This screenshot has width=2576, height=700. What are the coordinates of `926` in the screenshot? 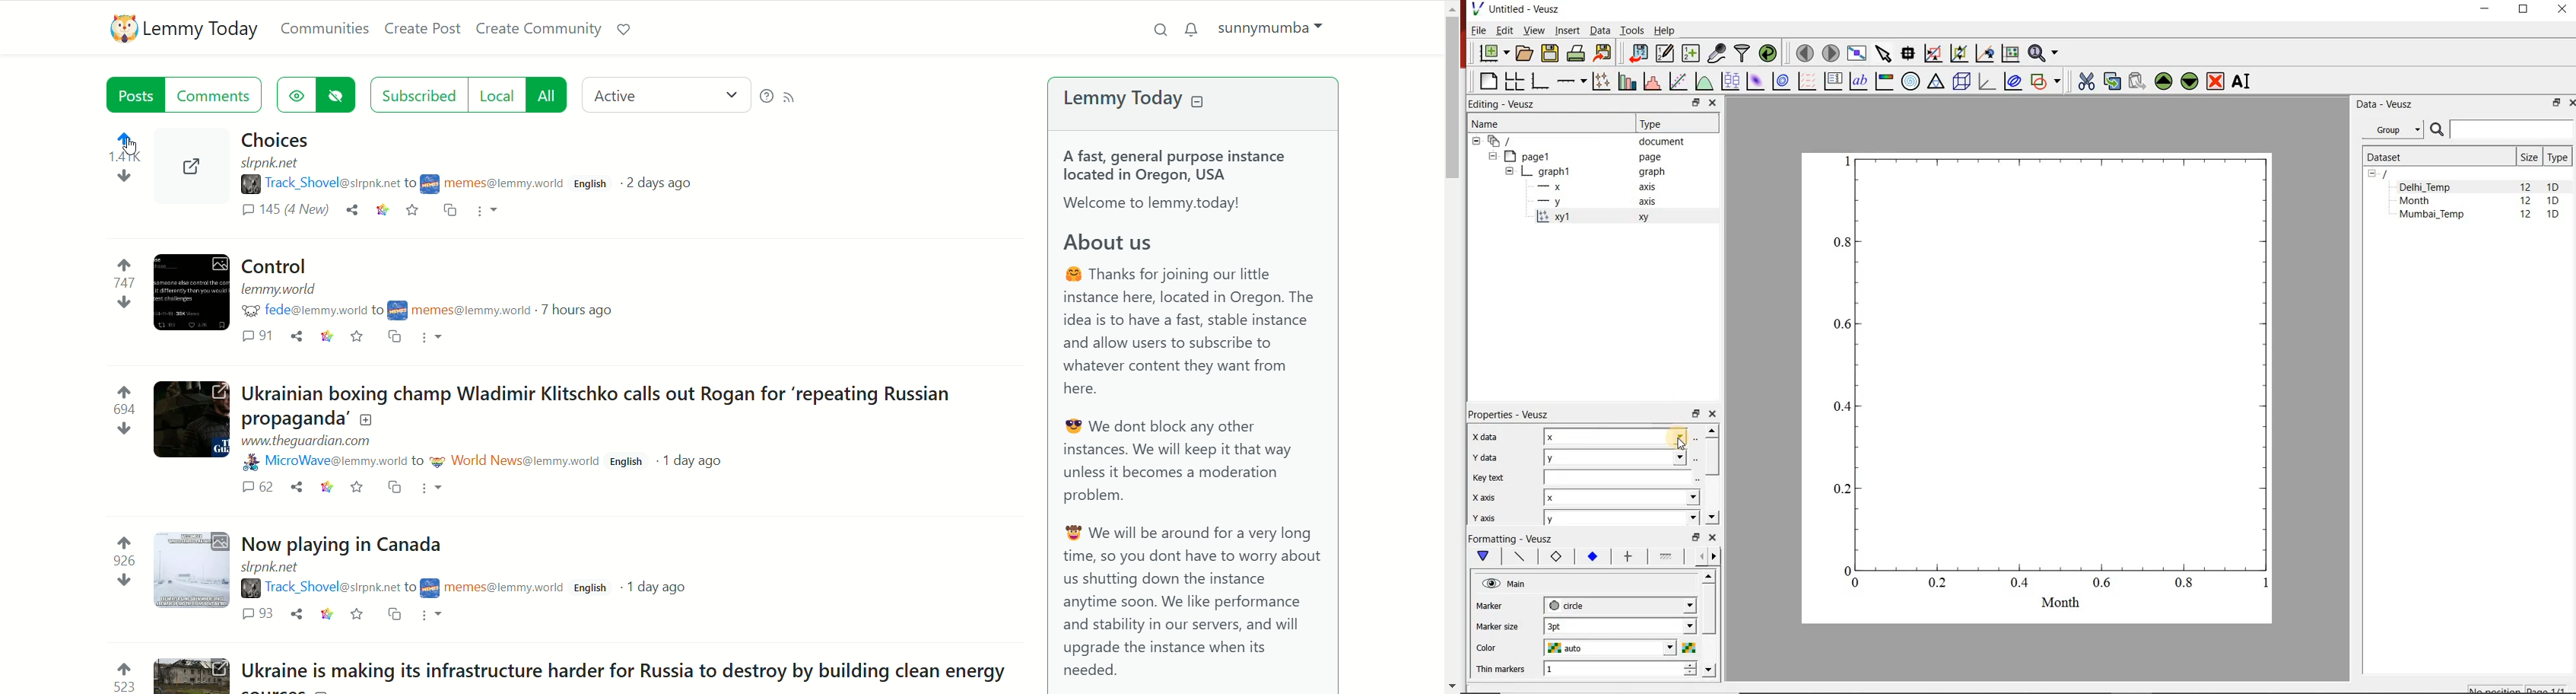 It's located at (122, 560).